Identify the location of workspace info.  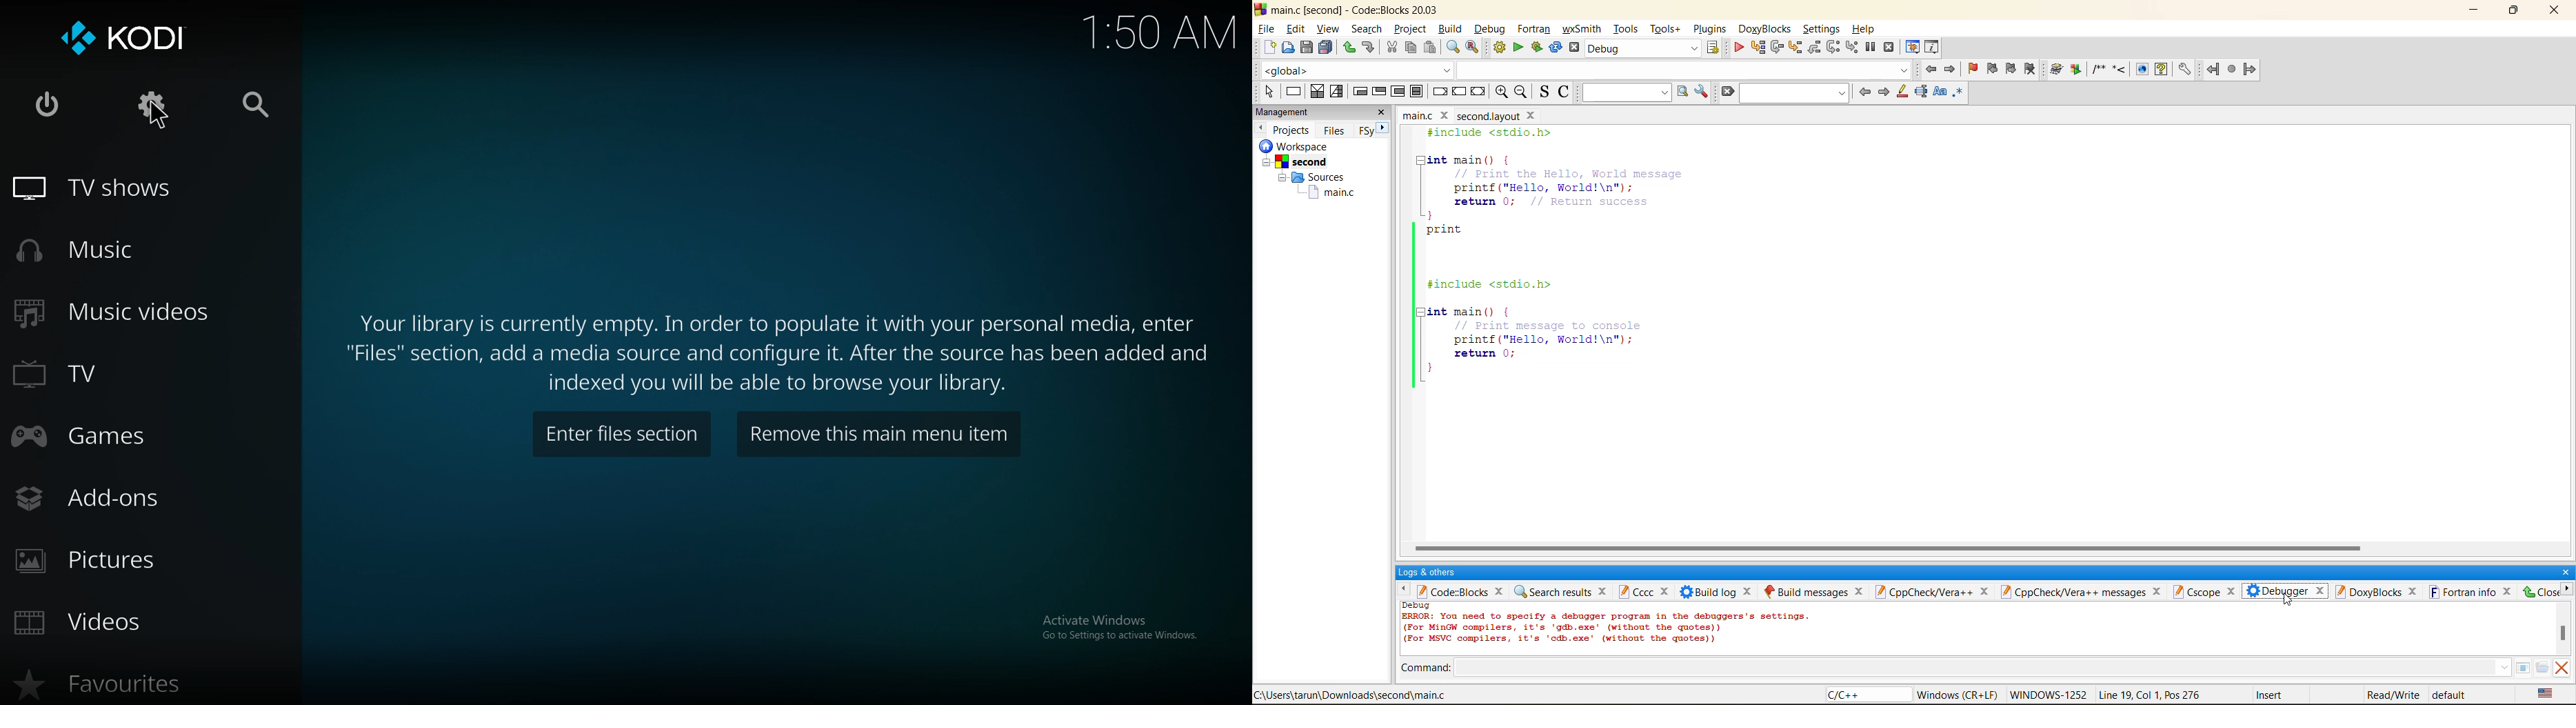
(1311, 175).